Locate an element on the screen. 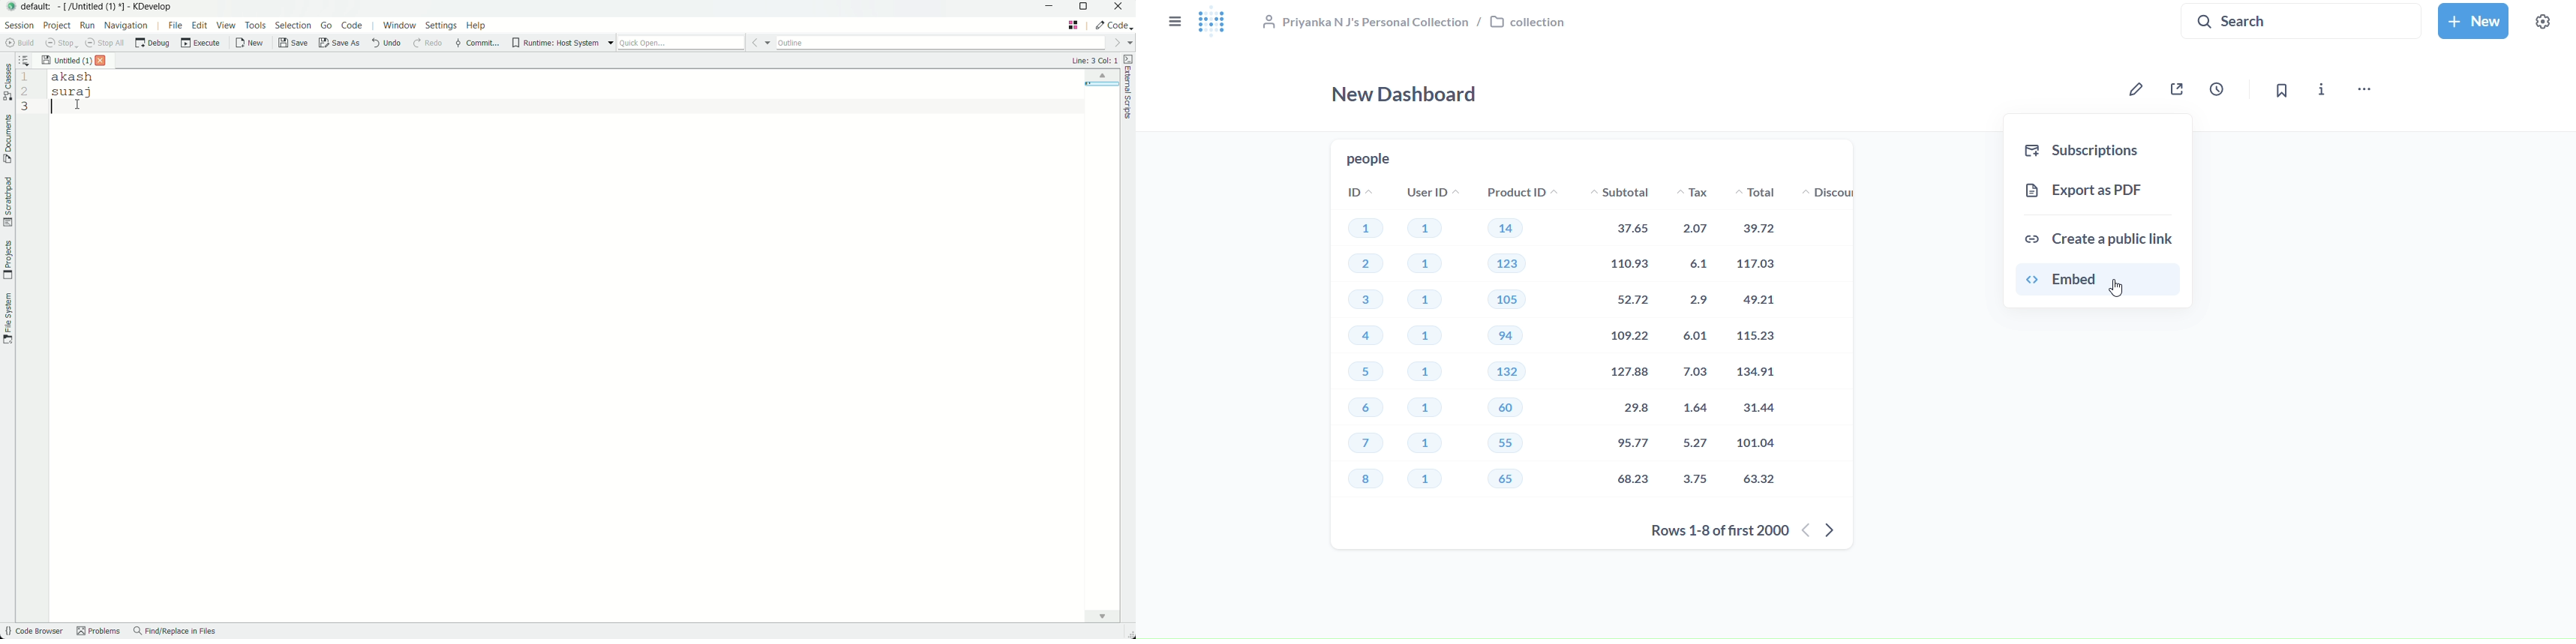 Image resolution: width=2576 pixels, height=644 pixels. Subtotal is located at coordinates (1615, 340).